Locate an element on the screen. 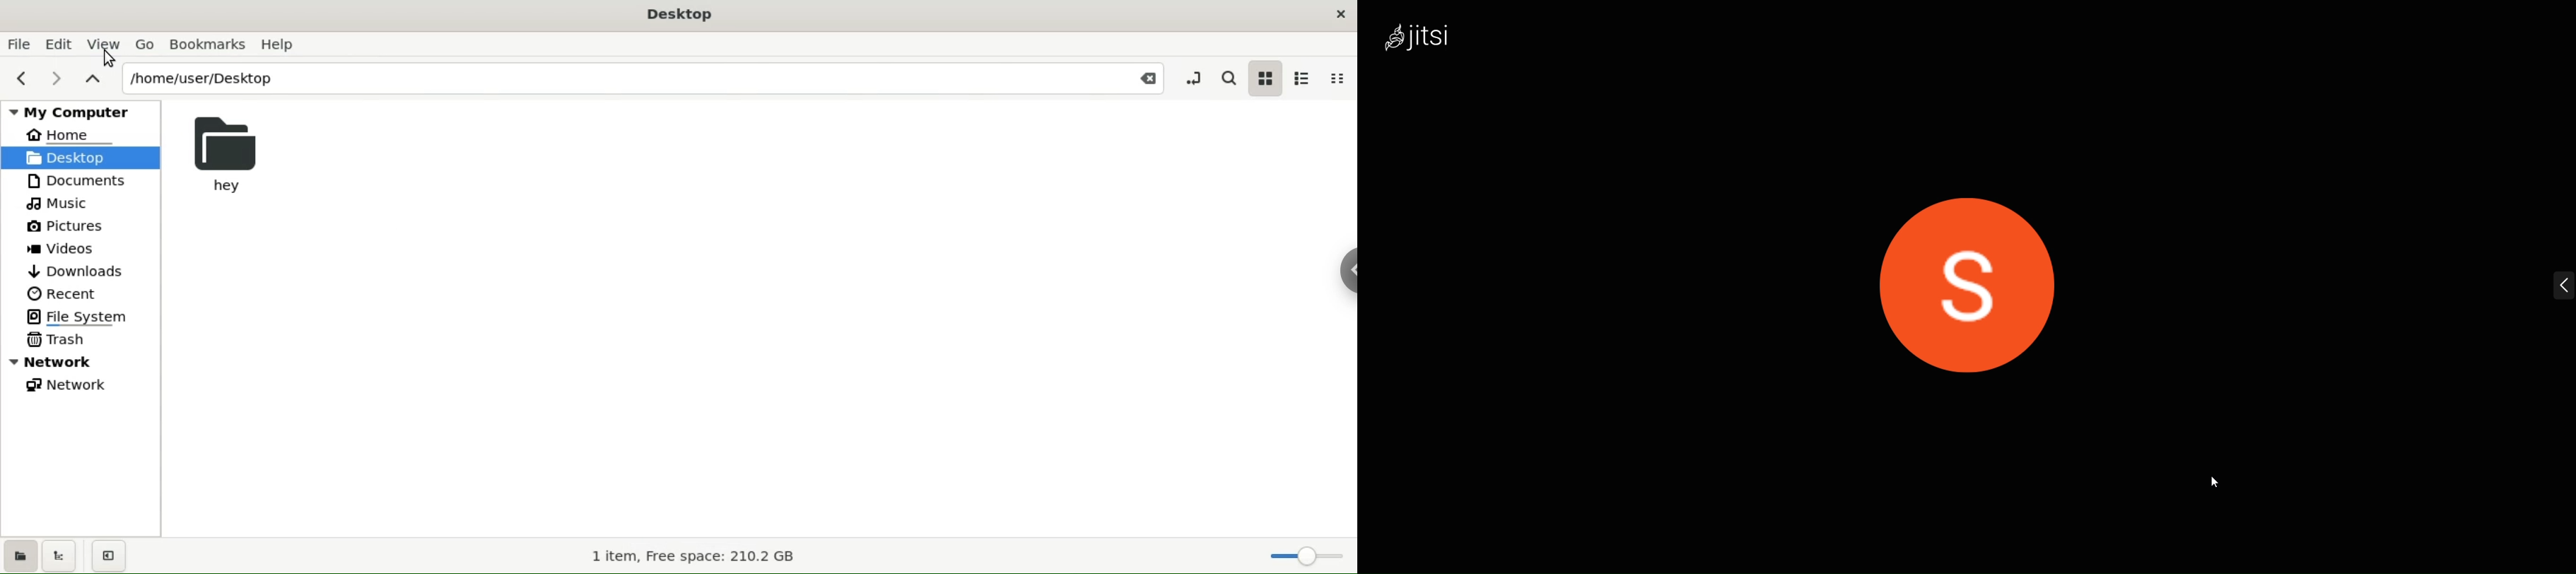 The width and height of the screenshot is (2576, 588). parent folders is located at coordinates (95, 79).